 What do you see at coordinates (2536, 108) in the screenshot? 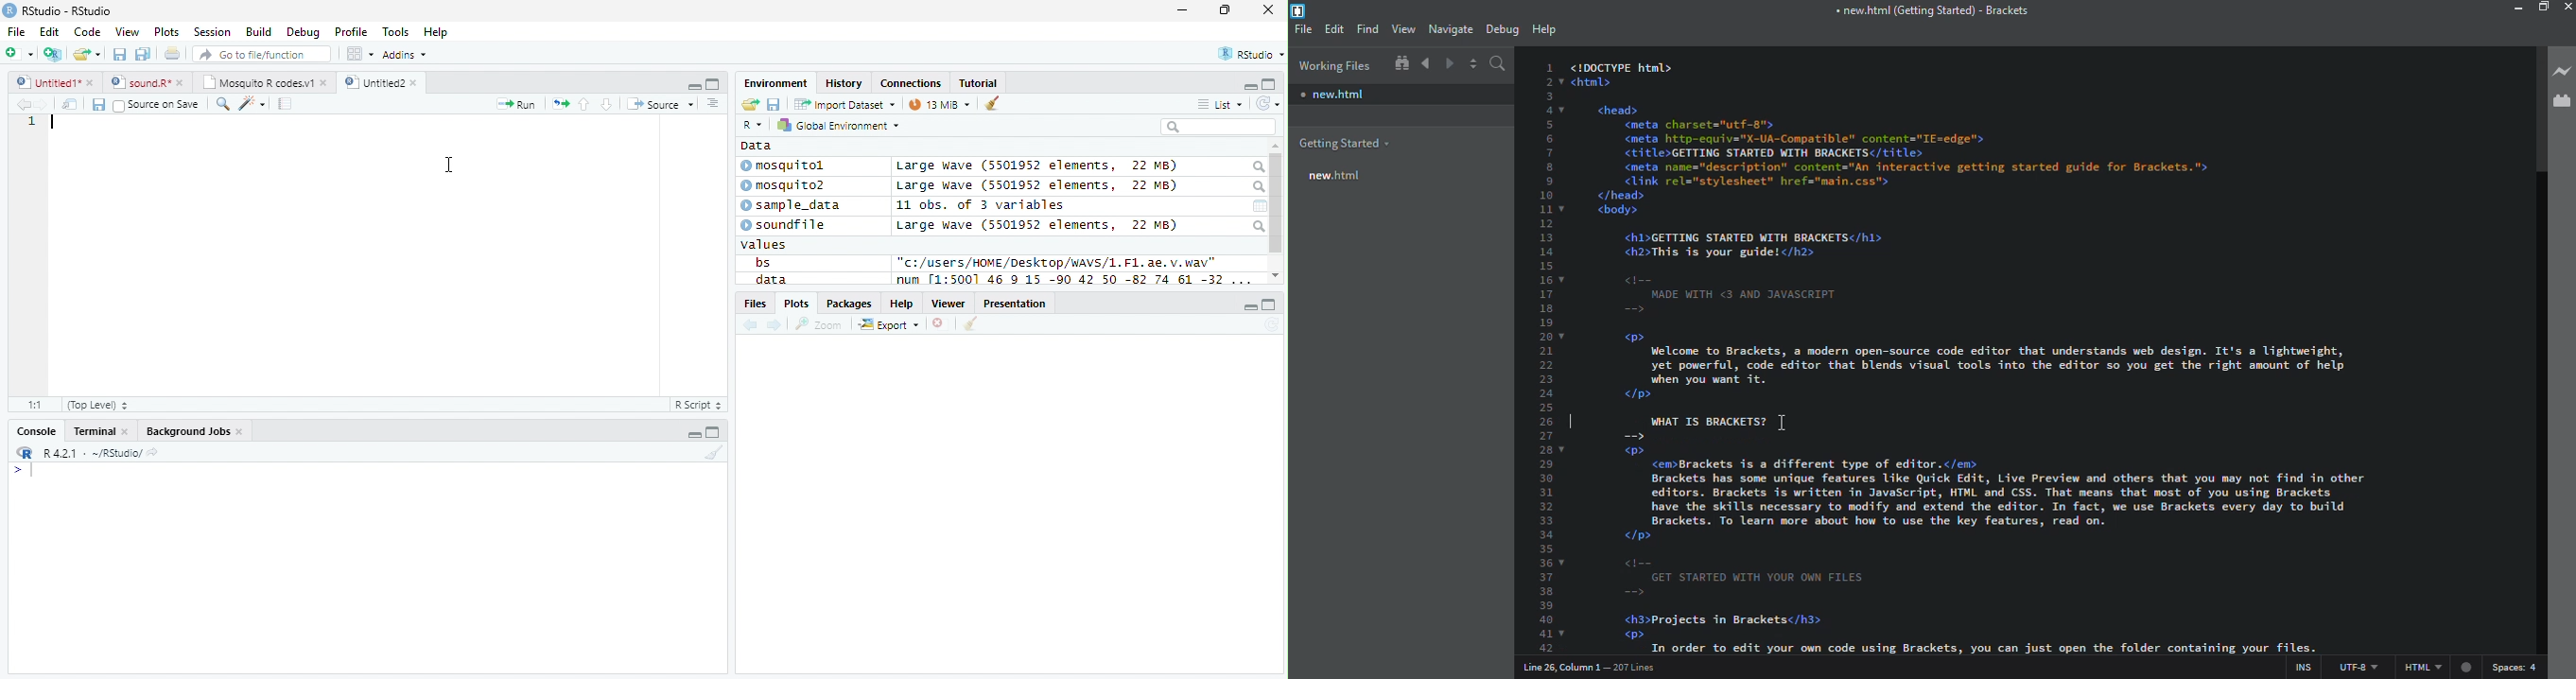
I see `scroll bar` at bounding box center [2536, 108].